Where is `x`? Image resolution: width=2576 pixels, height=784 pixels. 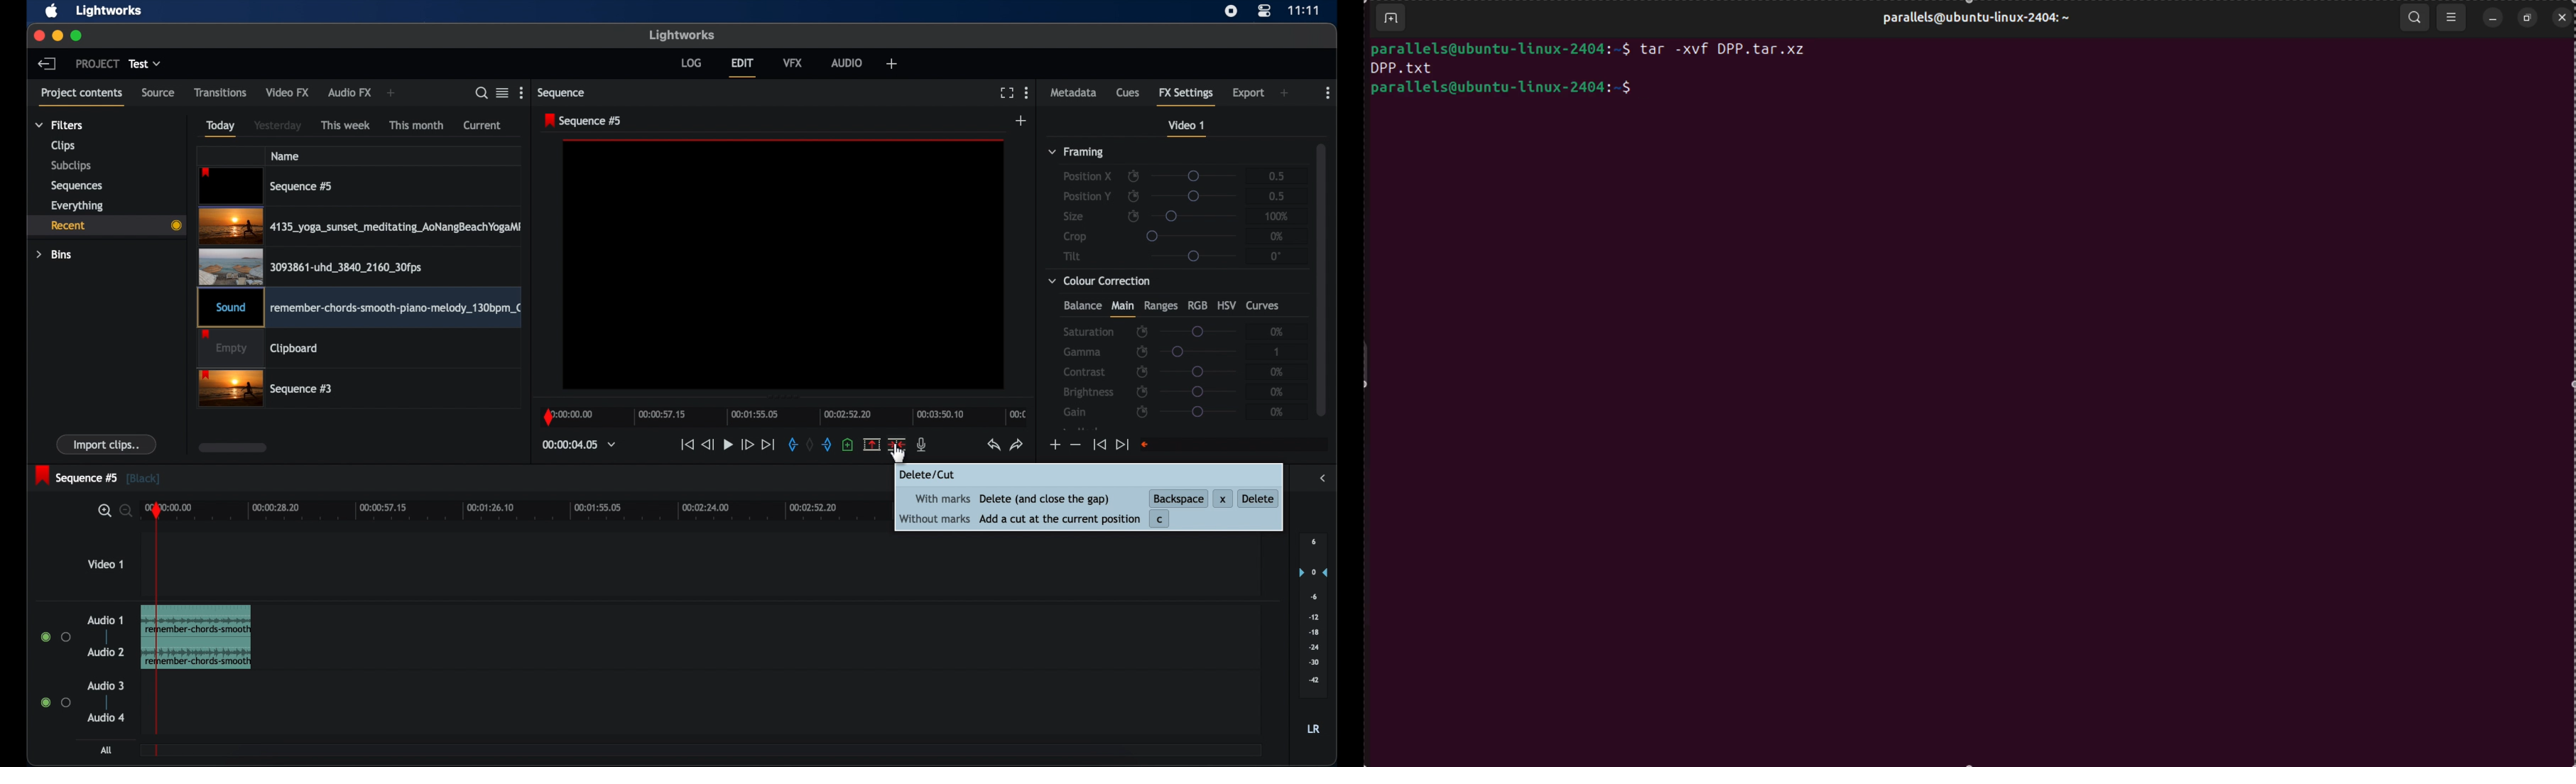 x is located at coordinates (1222, 496).